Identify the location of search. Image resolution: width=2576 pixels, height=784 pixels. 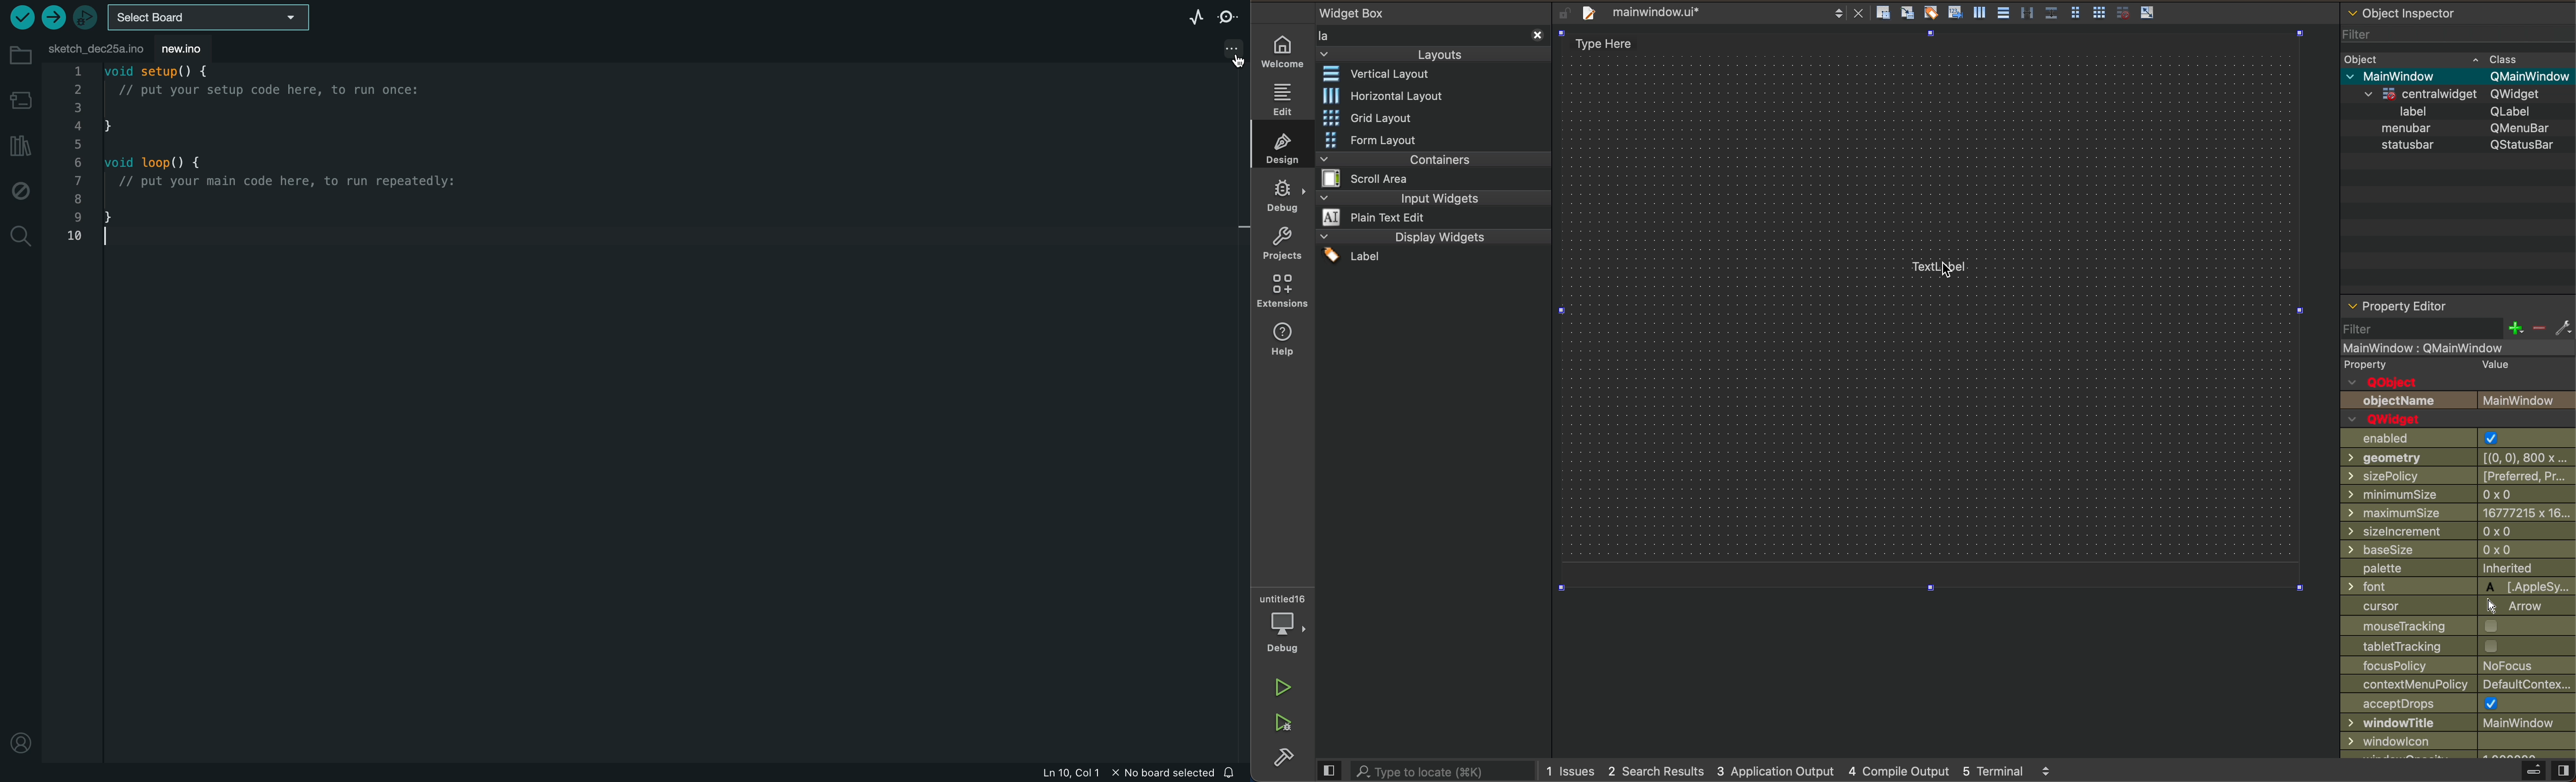
(1429, 770).